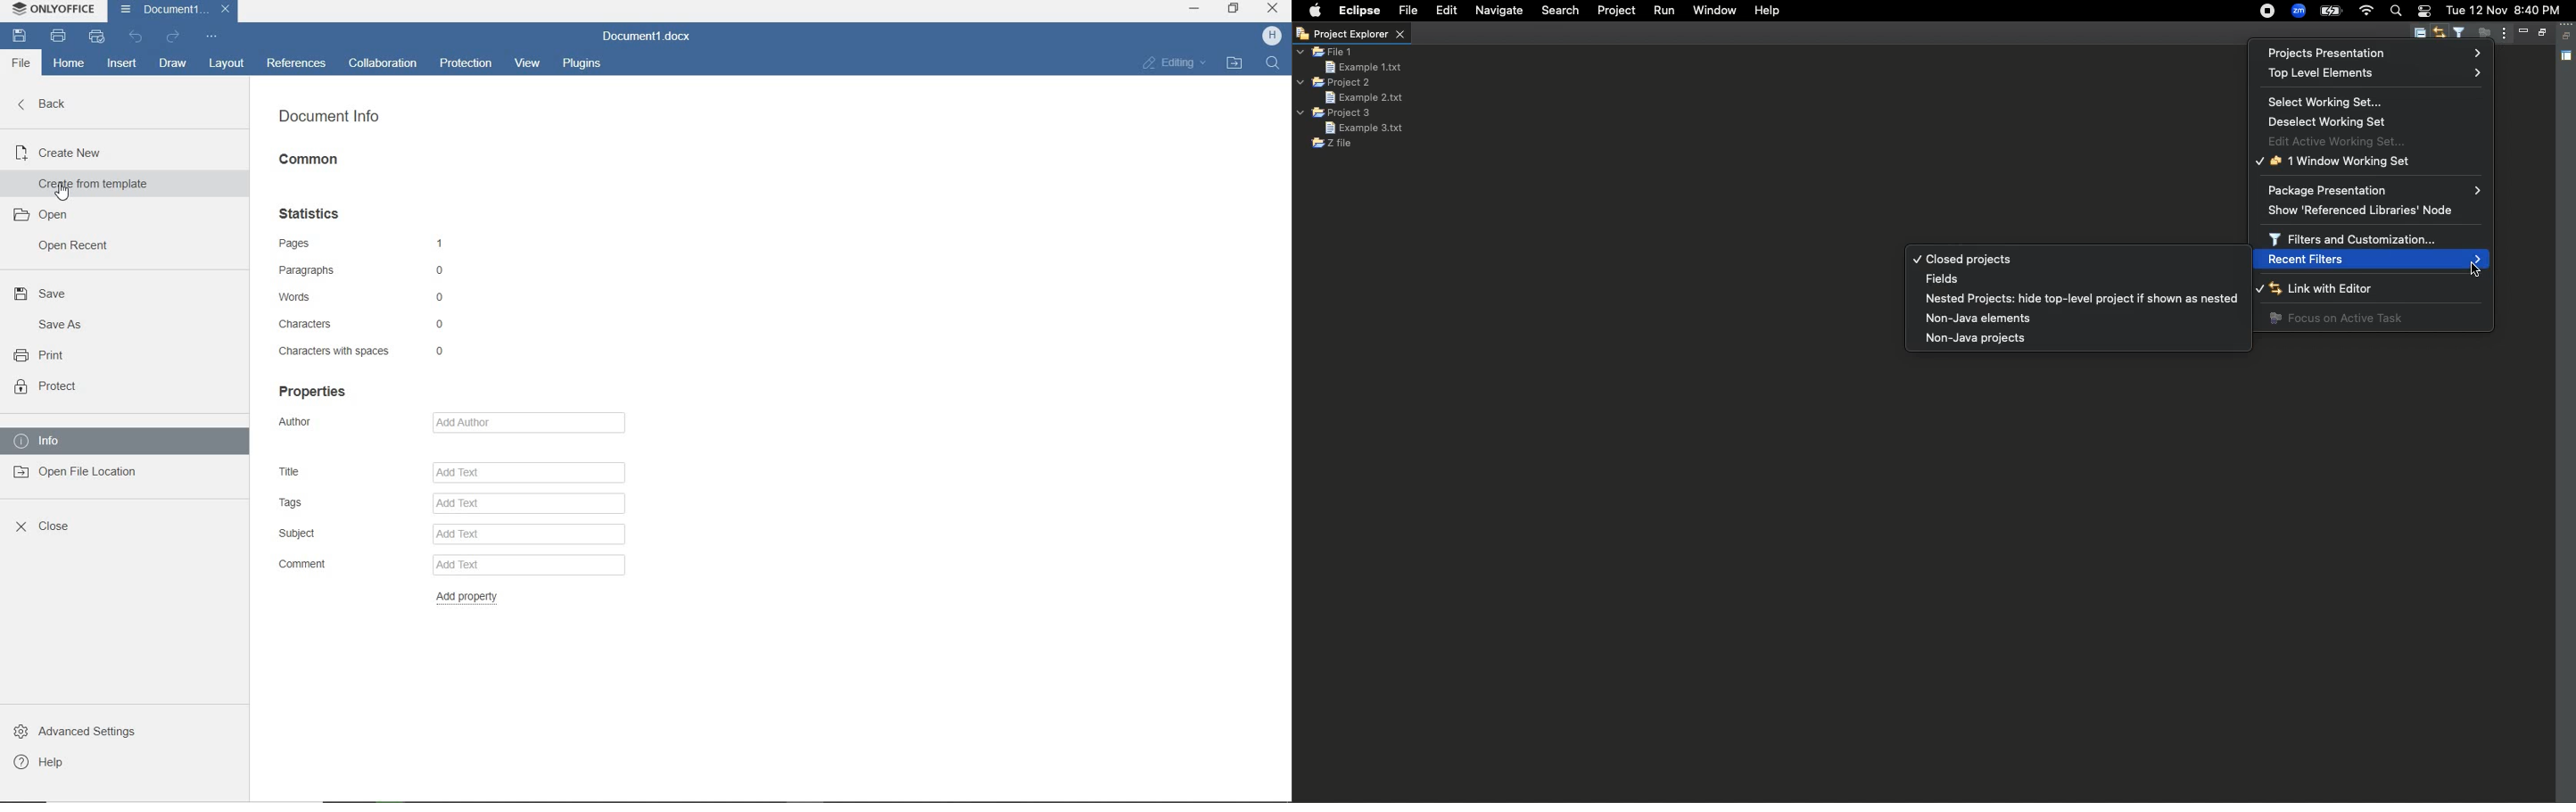 The width and height of the screenshot is (2576, 812). Describe the element at coordinates (1173, 62) in the screenshot. I see `editing` at that location.